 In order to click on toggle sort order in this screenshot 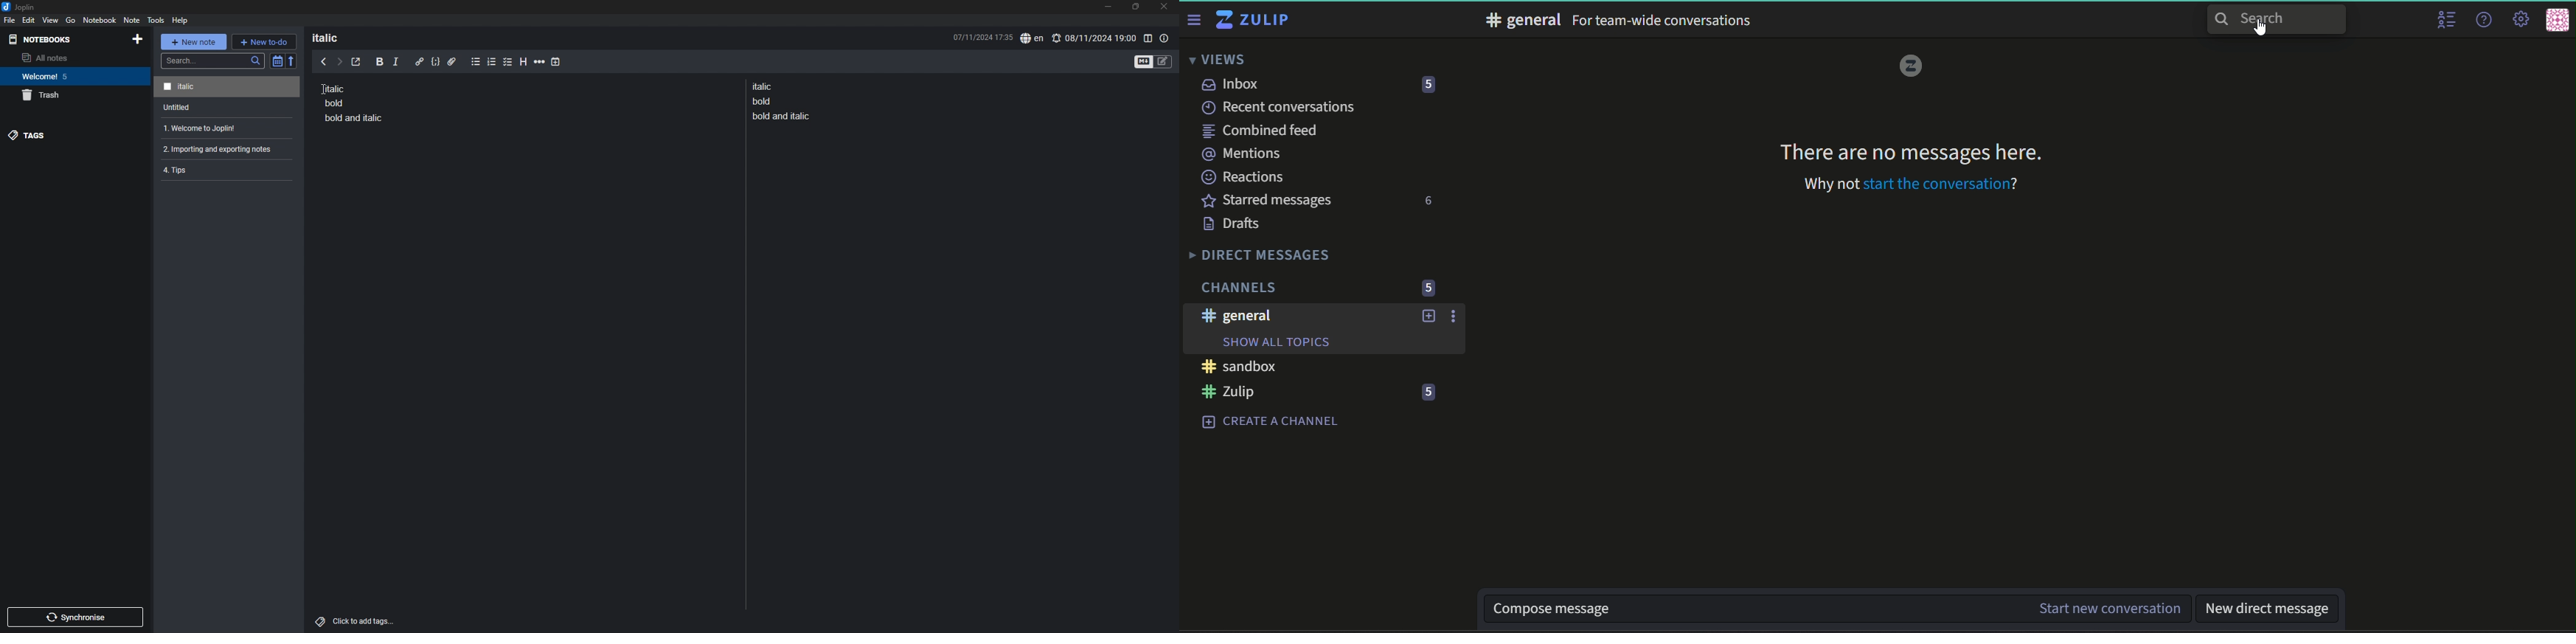, I will do `click(277, 61)`.